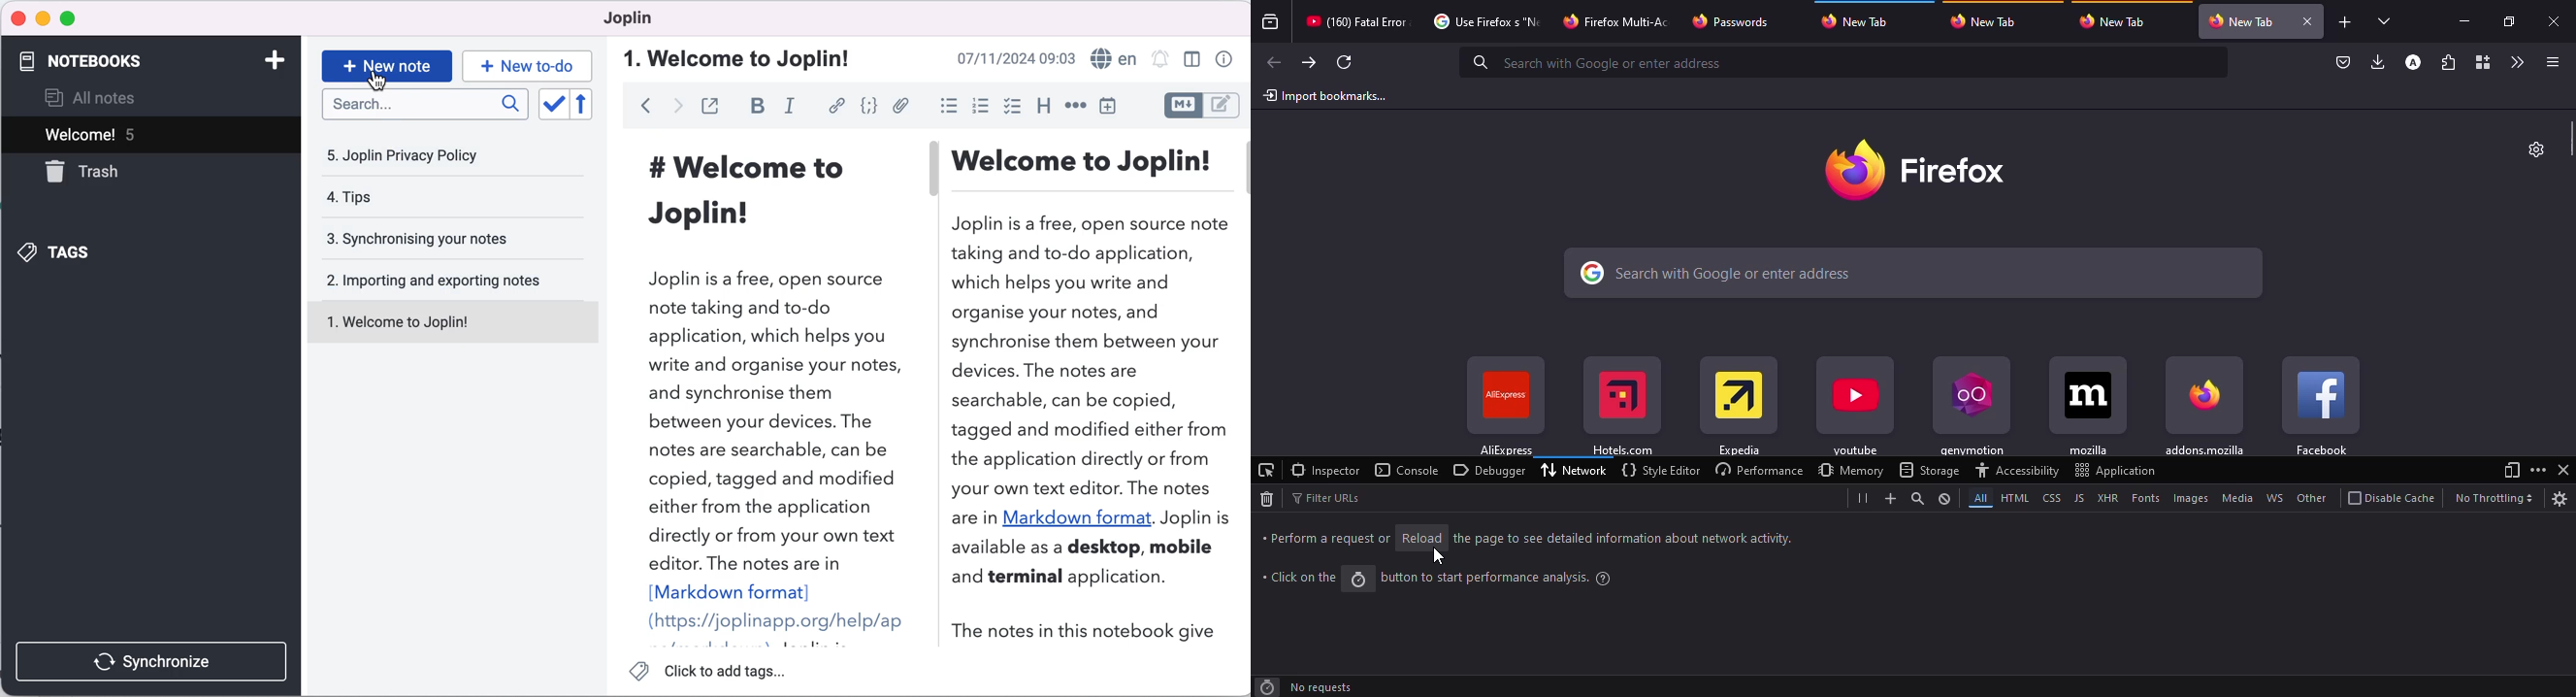  What do you see at coordinates (1228, 58) in the screenshot?
I see `note properties` at bounding box center [1228, 58].